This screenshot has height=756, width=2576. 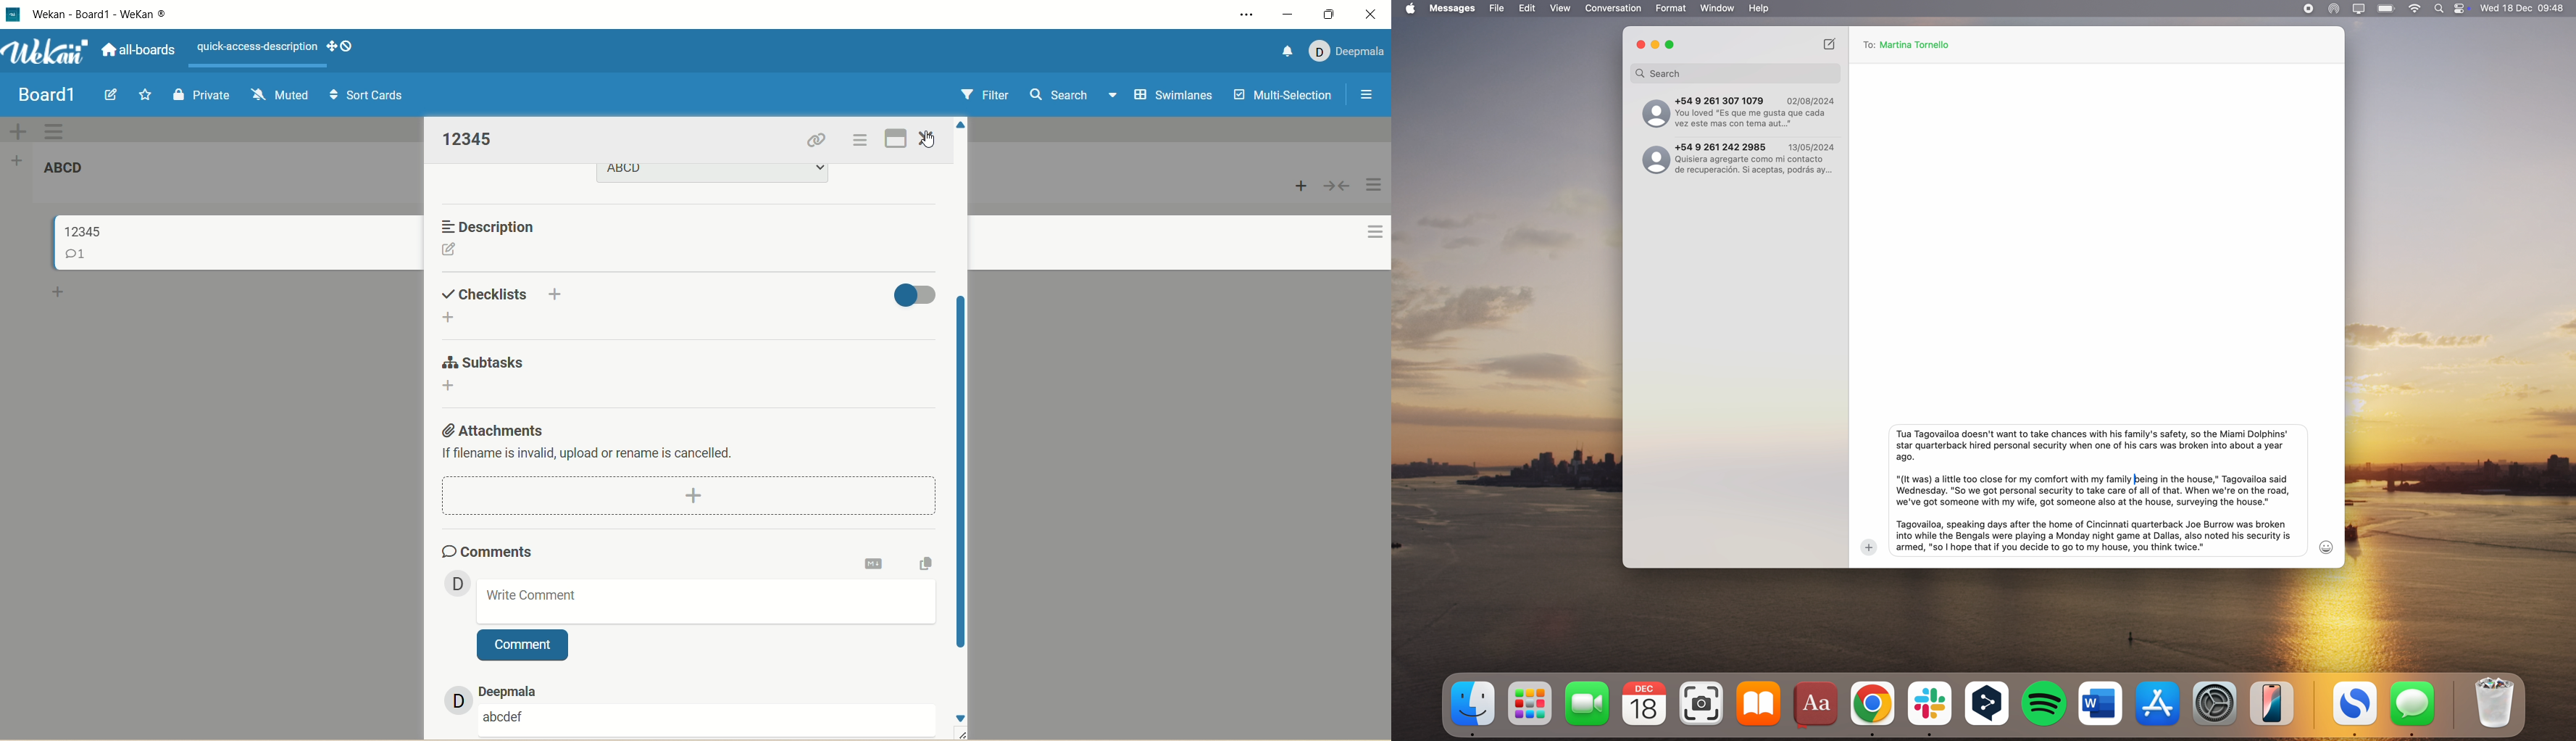 What do you see at coordinates (1739, 110) in the screenshot?
I see `message from +5492613071079` at bounding box center [1739, 110].